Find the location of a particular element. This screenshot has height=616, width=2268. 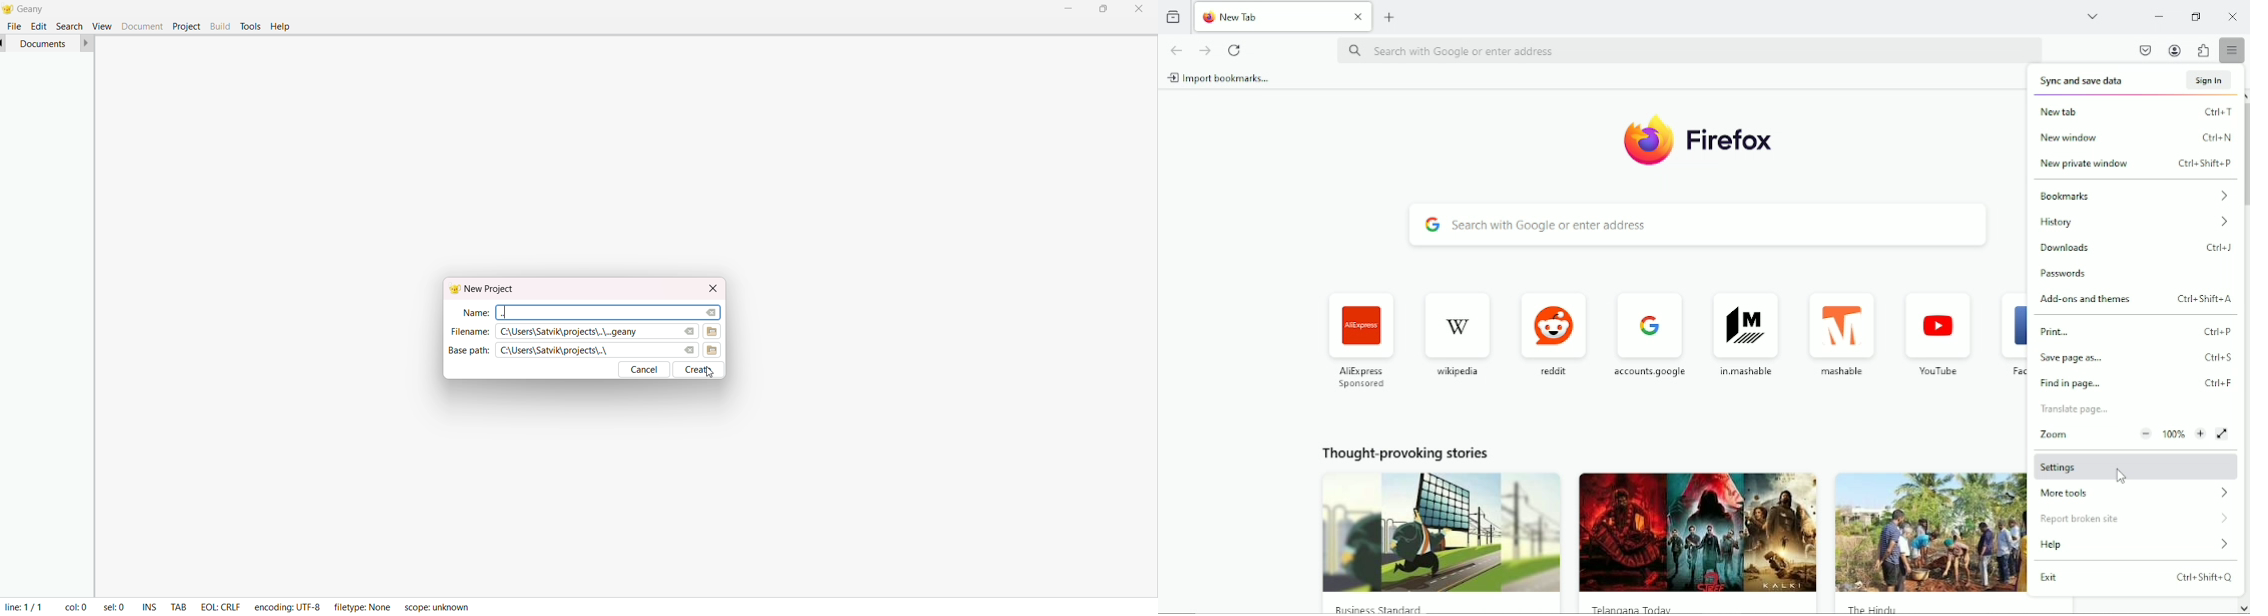

exit is located at coordinates (2136, 578).